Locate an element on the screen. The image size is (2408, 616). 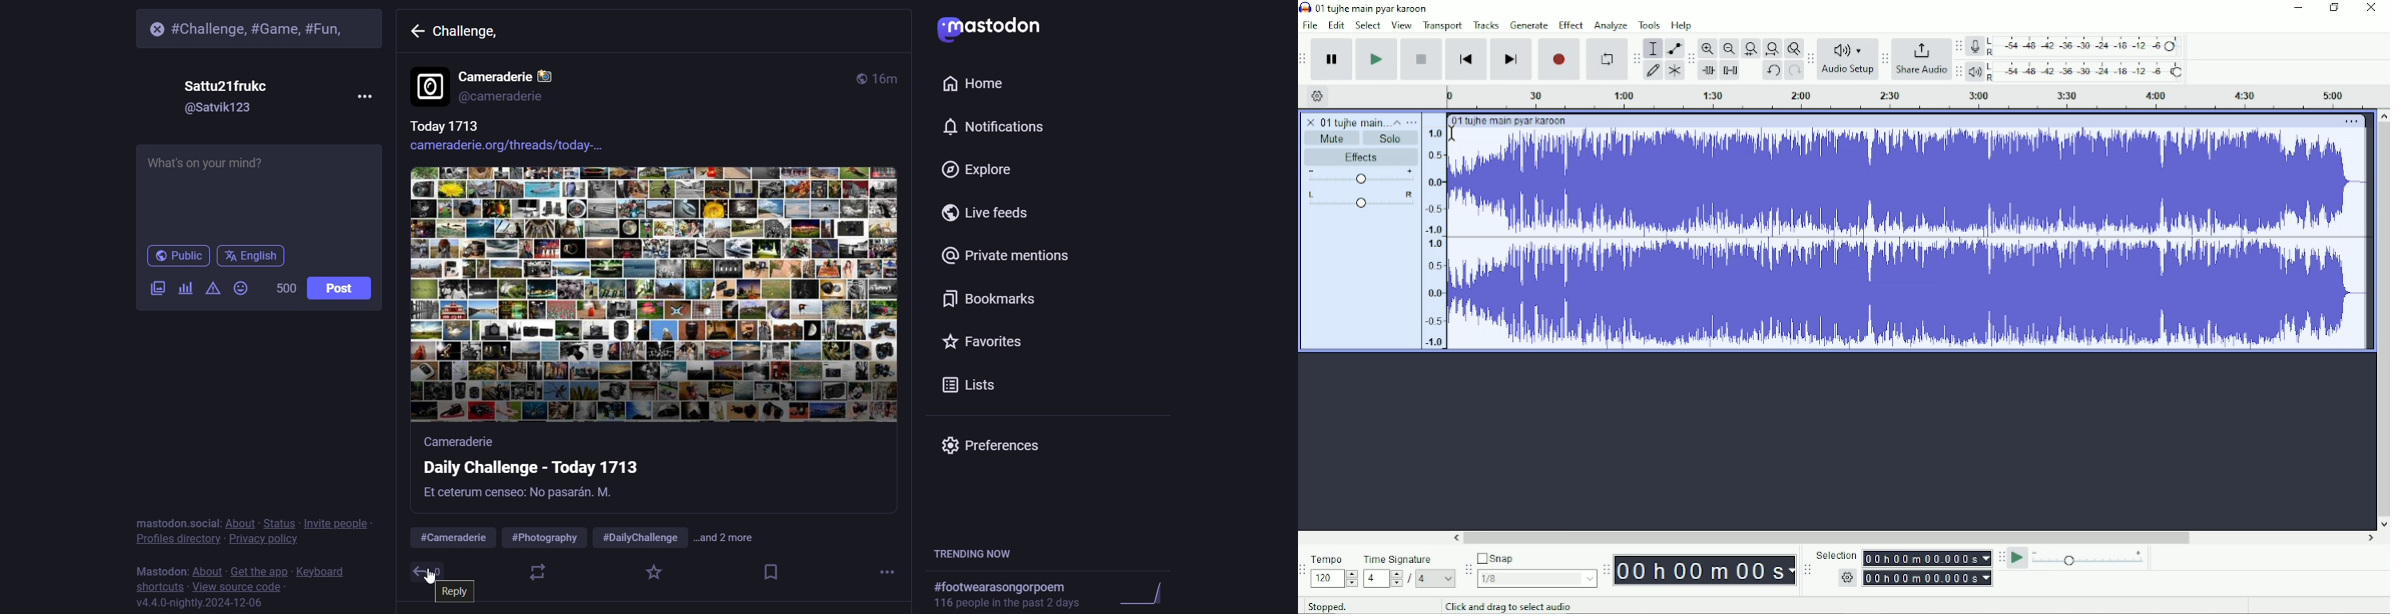
poll is located at coordinates (184, 290).